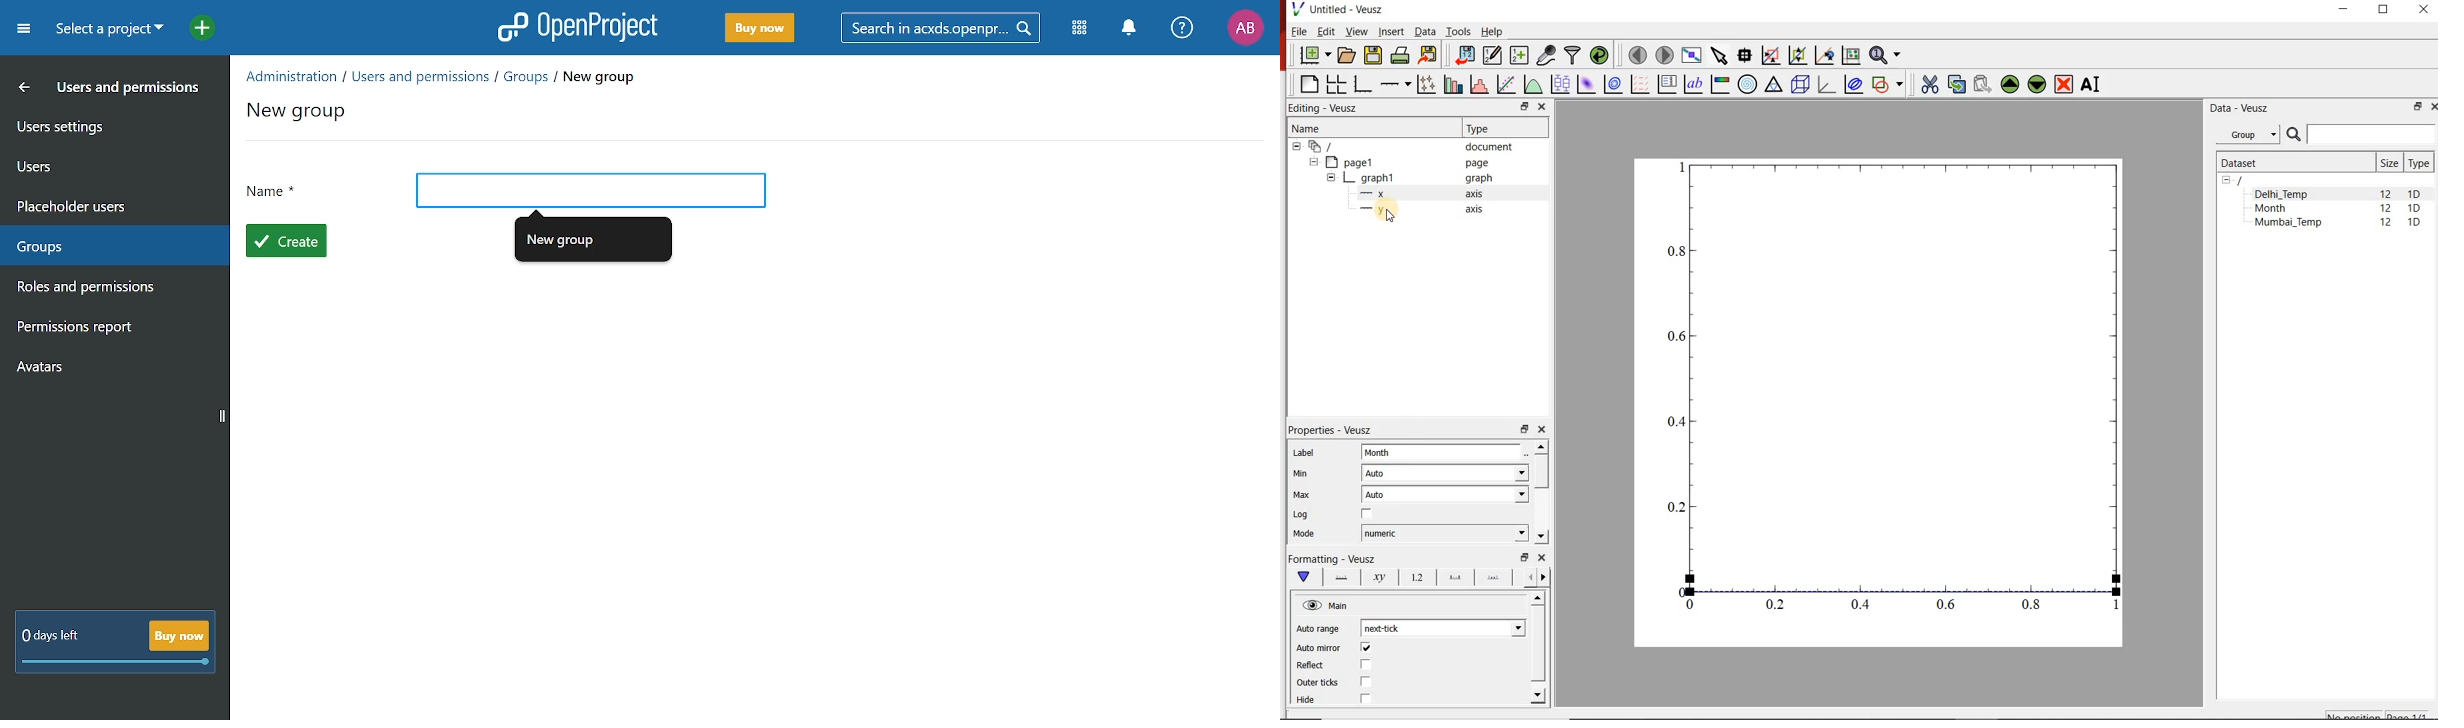 This screenshot has width=2464, height=728. I want to click on Tools, so click(1459, 32).